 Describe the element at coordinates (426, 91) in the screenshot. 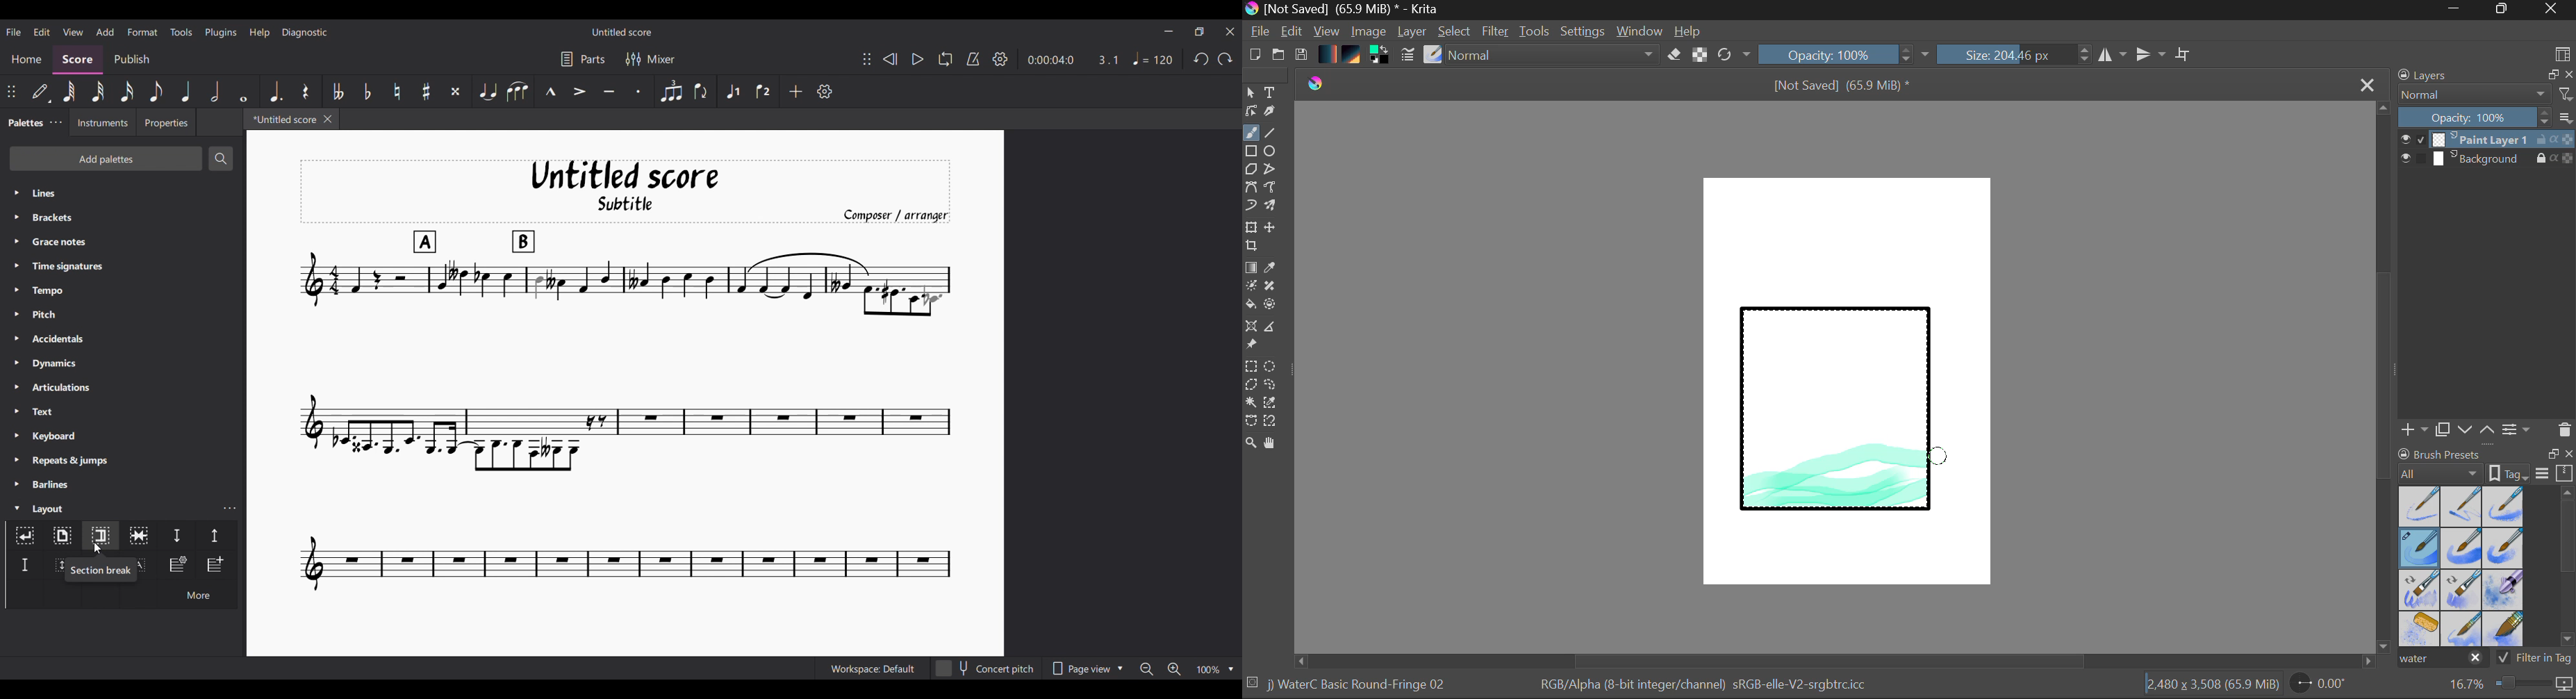

I see `Toggle sharp` at that location.